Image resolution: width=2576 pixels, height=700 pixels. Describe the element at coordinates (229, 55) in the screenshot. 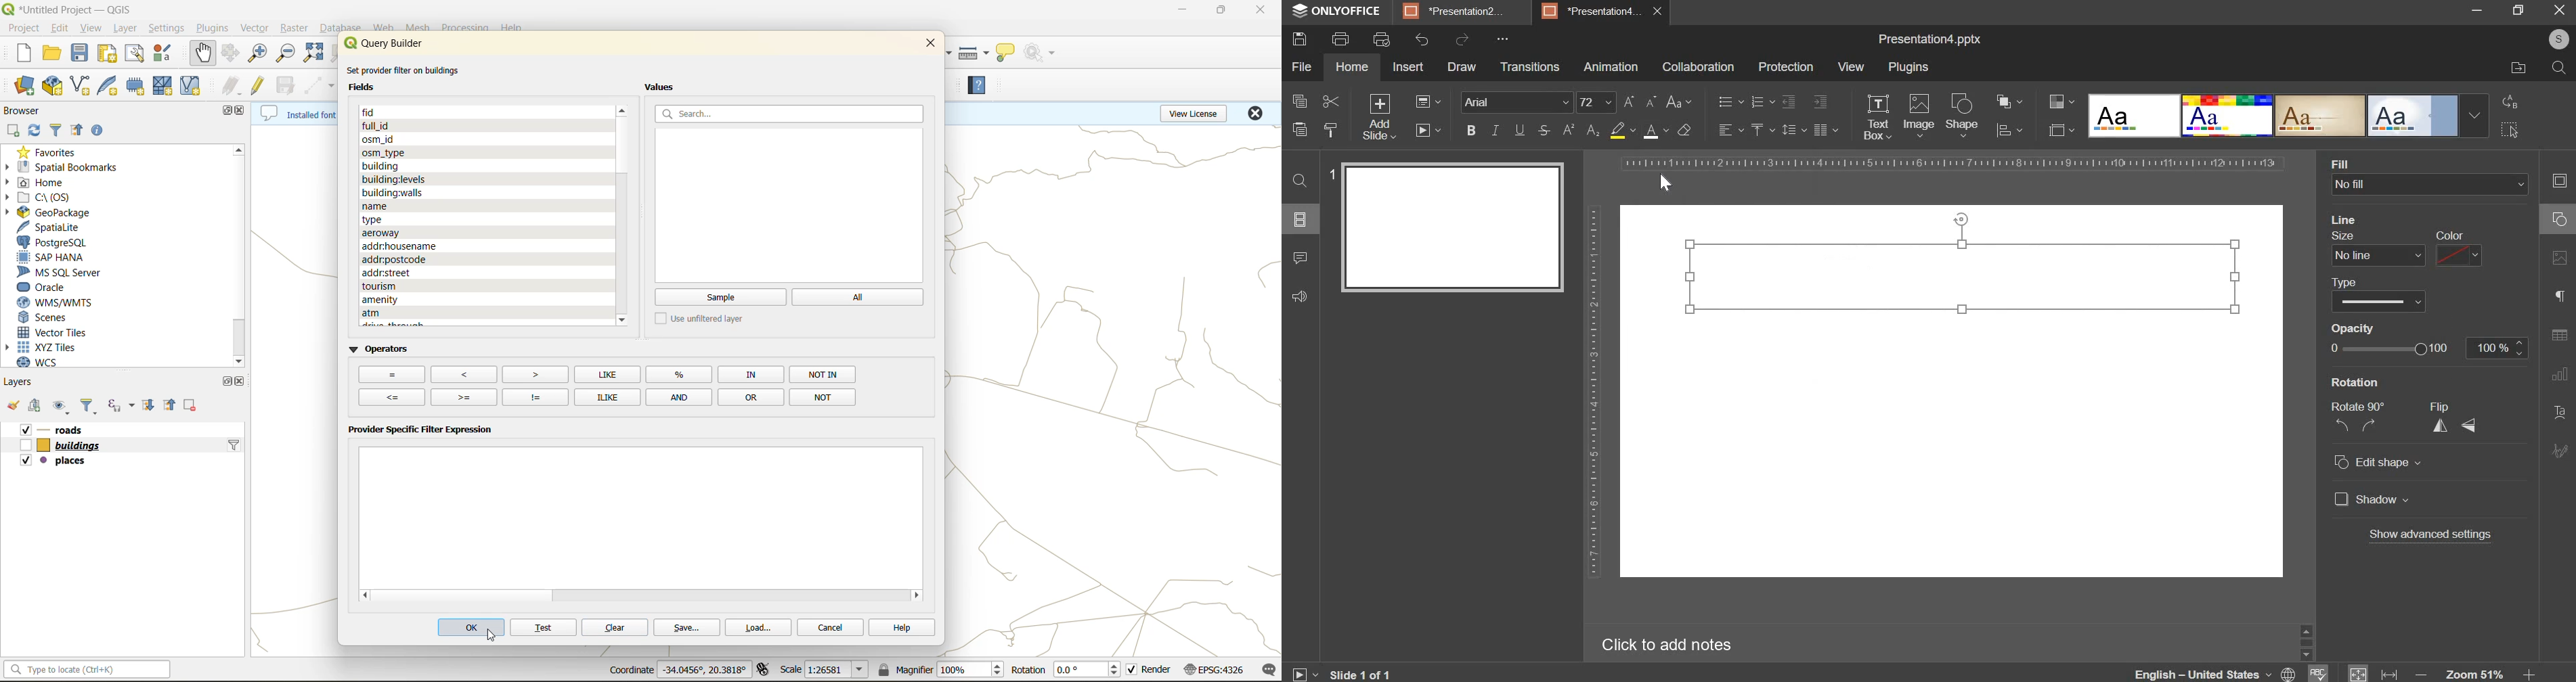

I see `pan selection` at that location.